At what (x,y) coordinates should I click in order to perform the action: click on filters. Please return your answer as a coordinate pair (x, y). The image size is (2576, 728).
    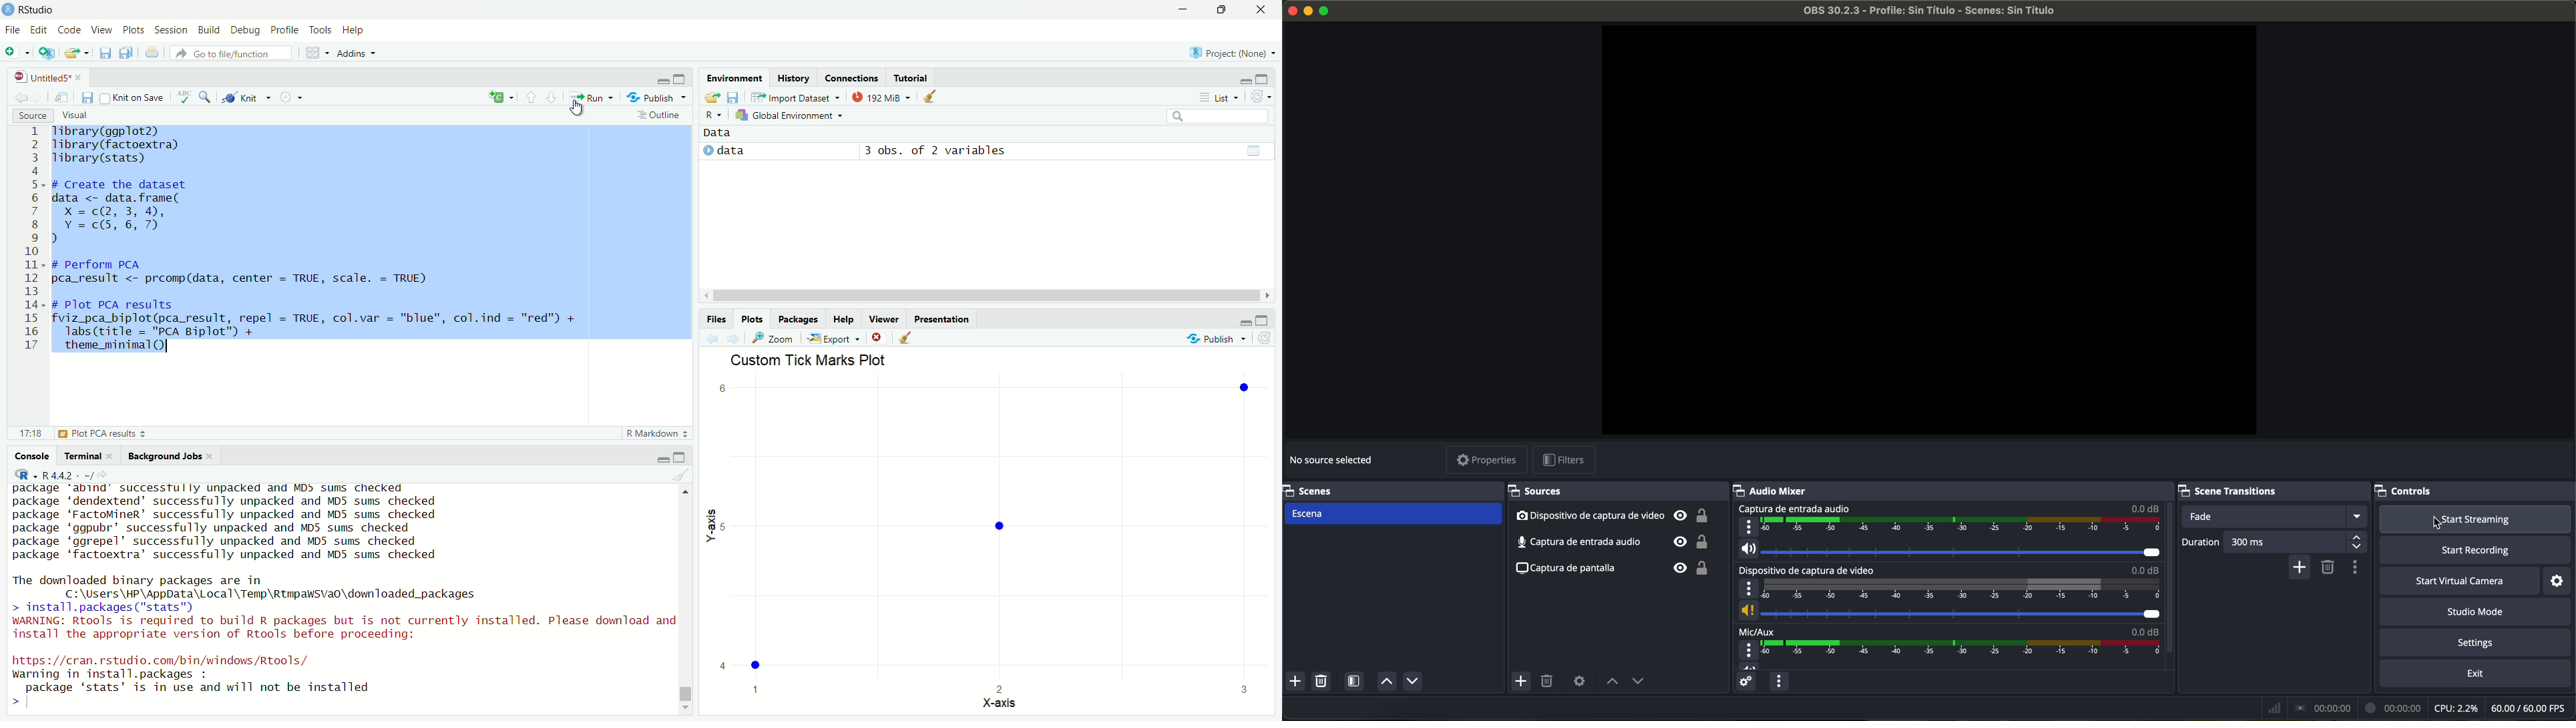
    Looking at the image, I should click on (1567, 461).